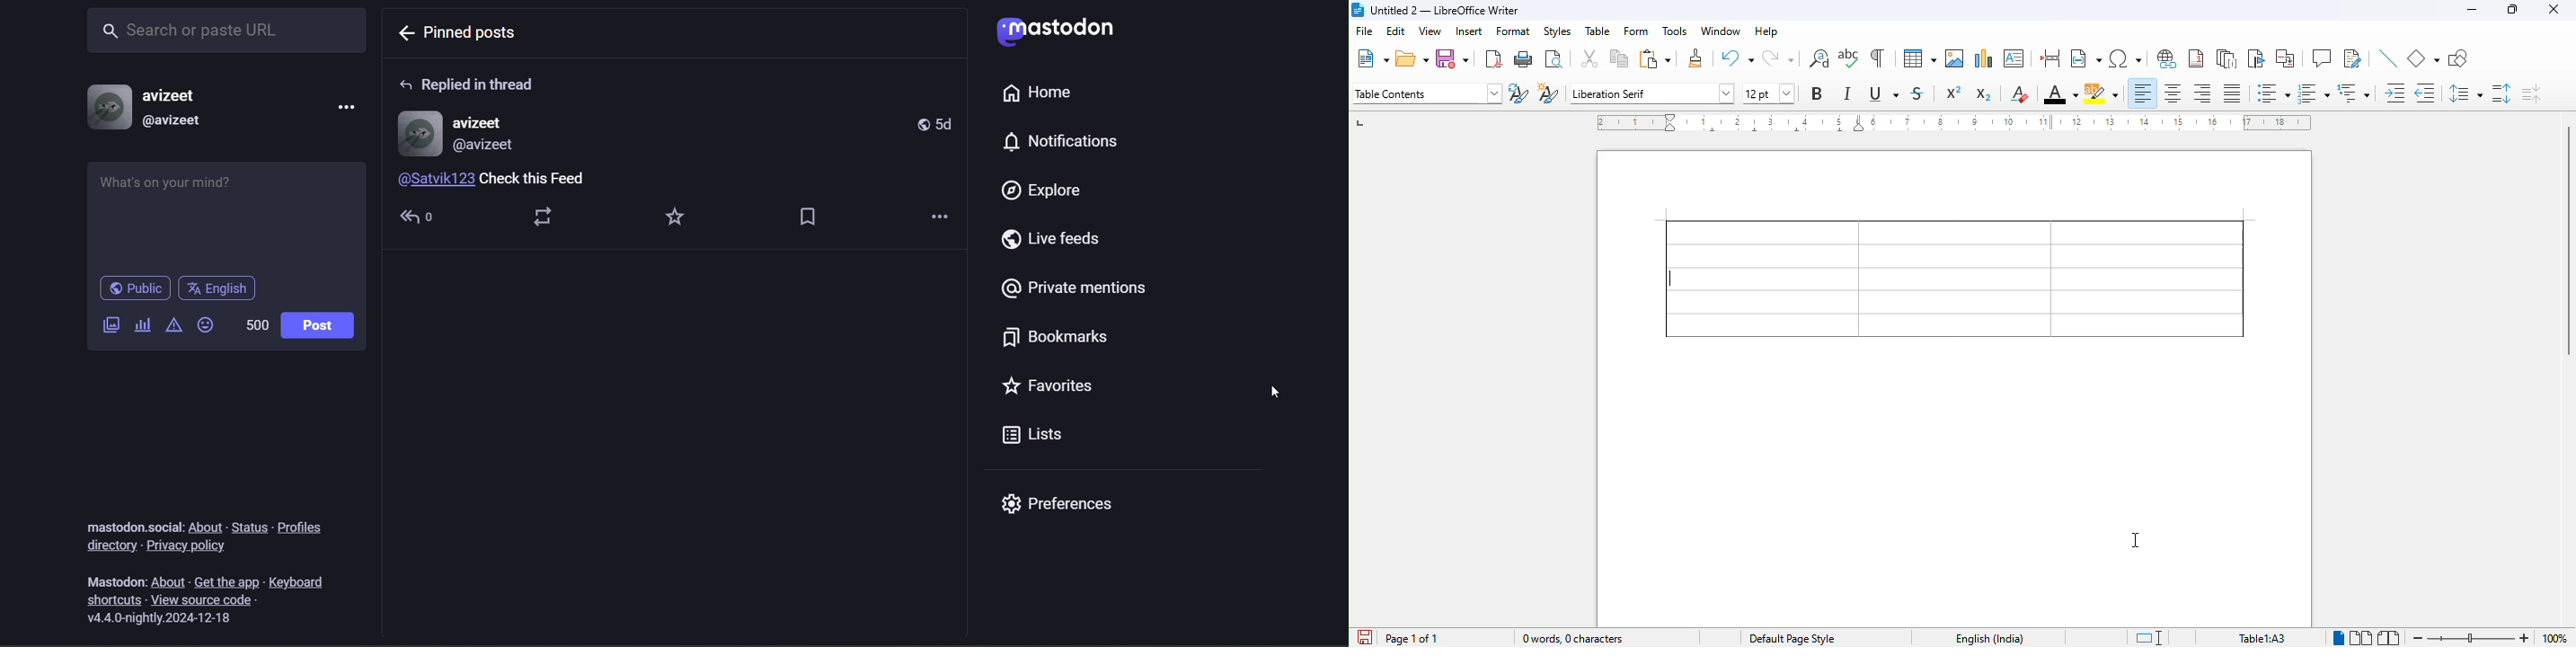  Describe the element at coordinates (425, 217) in the screenshot. I see `reply` at that location.